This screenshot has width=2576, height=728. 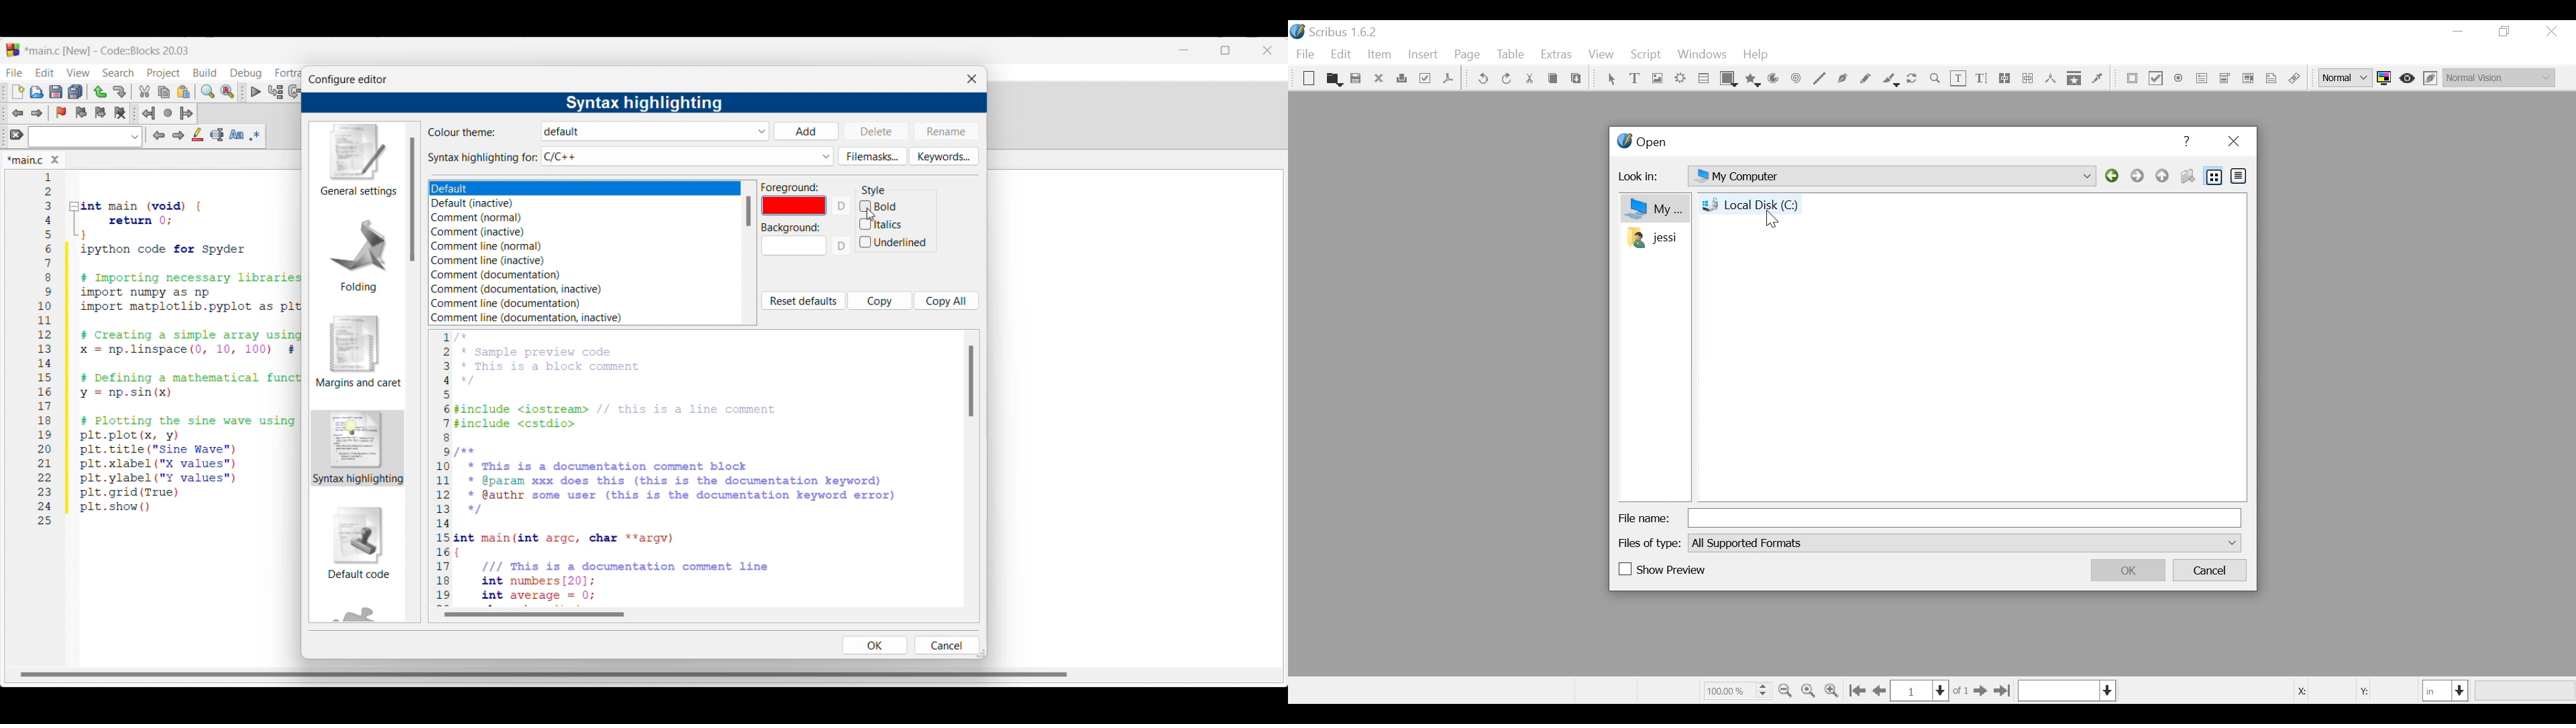 I want to click on Open, so click(x=1333, y=79).